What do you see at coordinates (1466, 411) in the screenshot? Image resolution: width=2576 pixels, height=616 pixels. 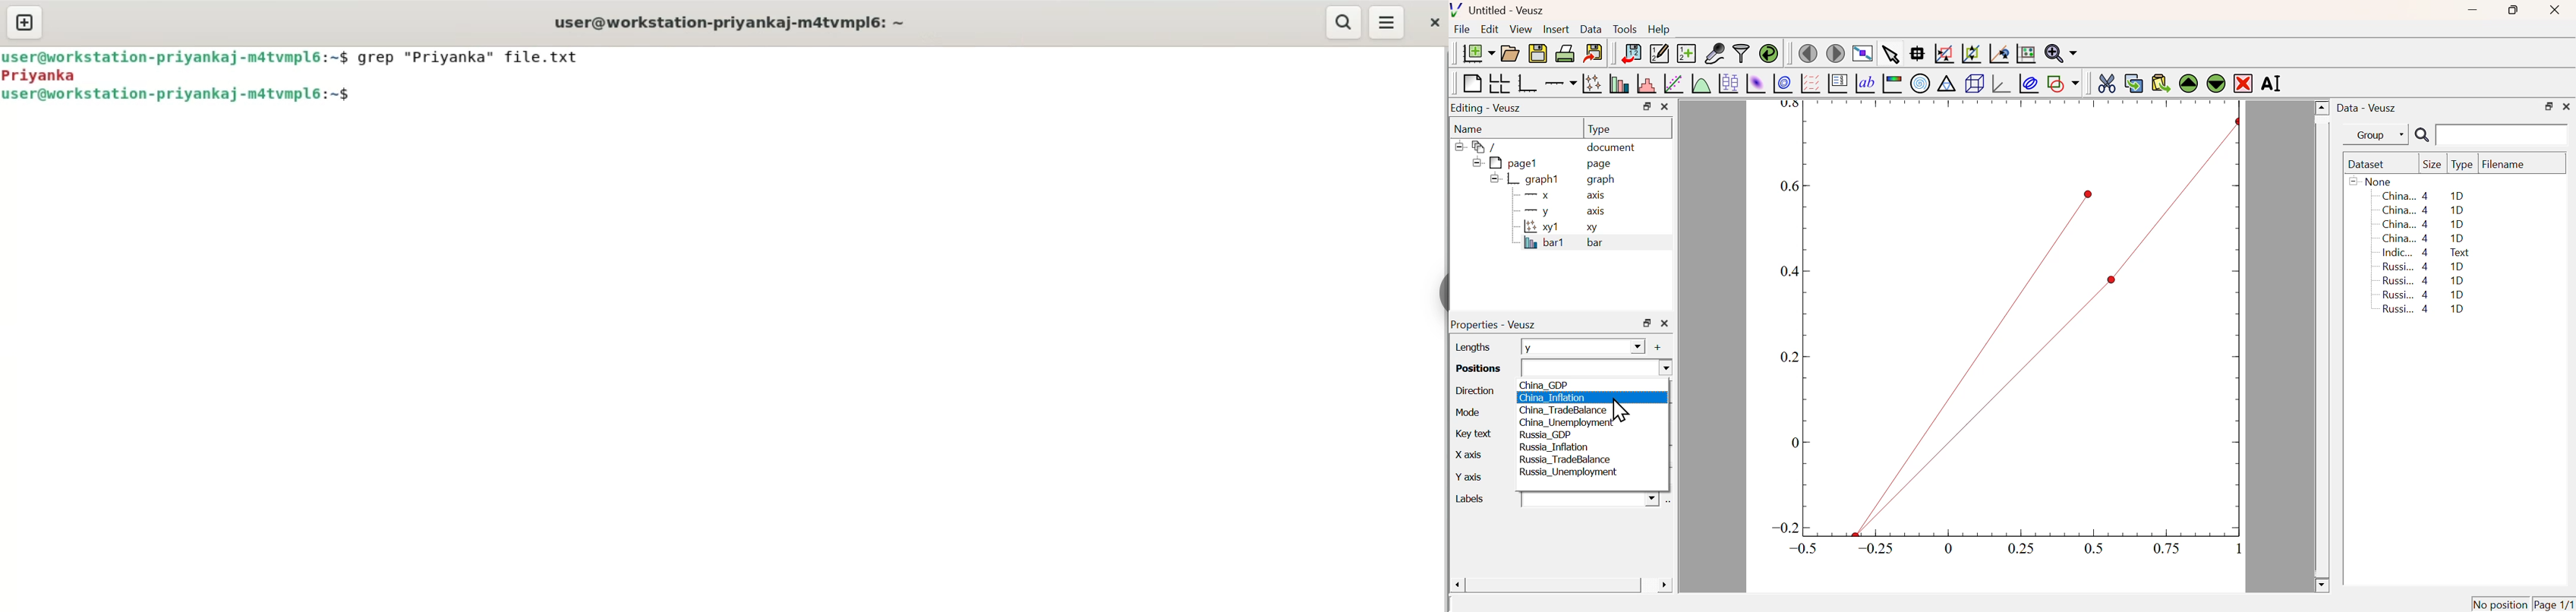 I see `Mode` at bounding box center [1466, 411].